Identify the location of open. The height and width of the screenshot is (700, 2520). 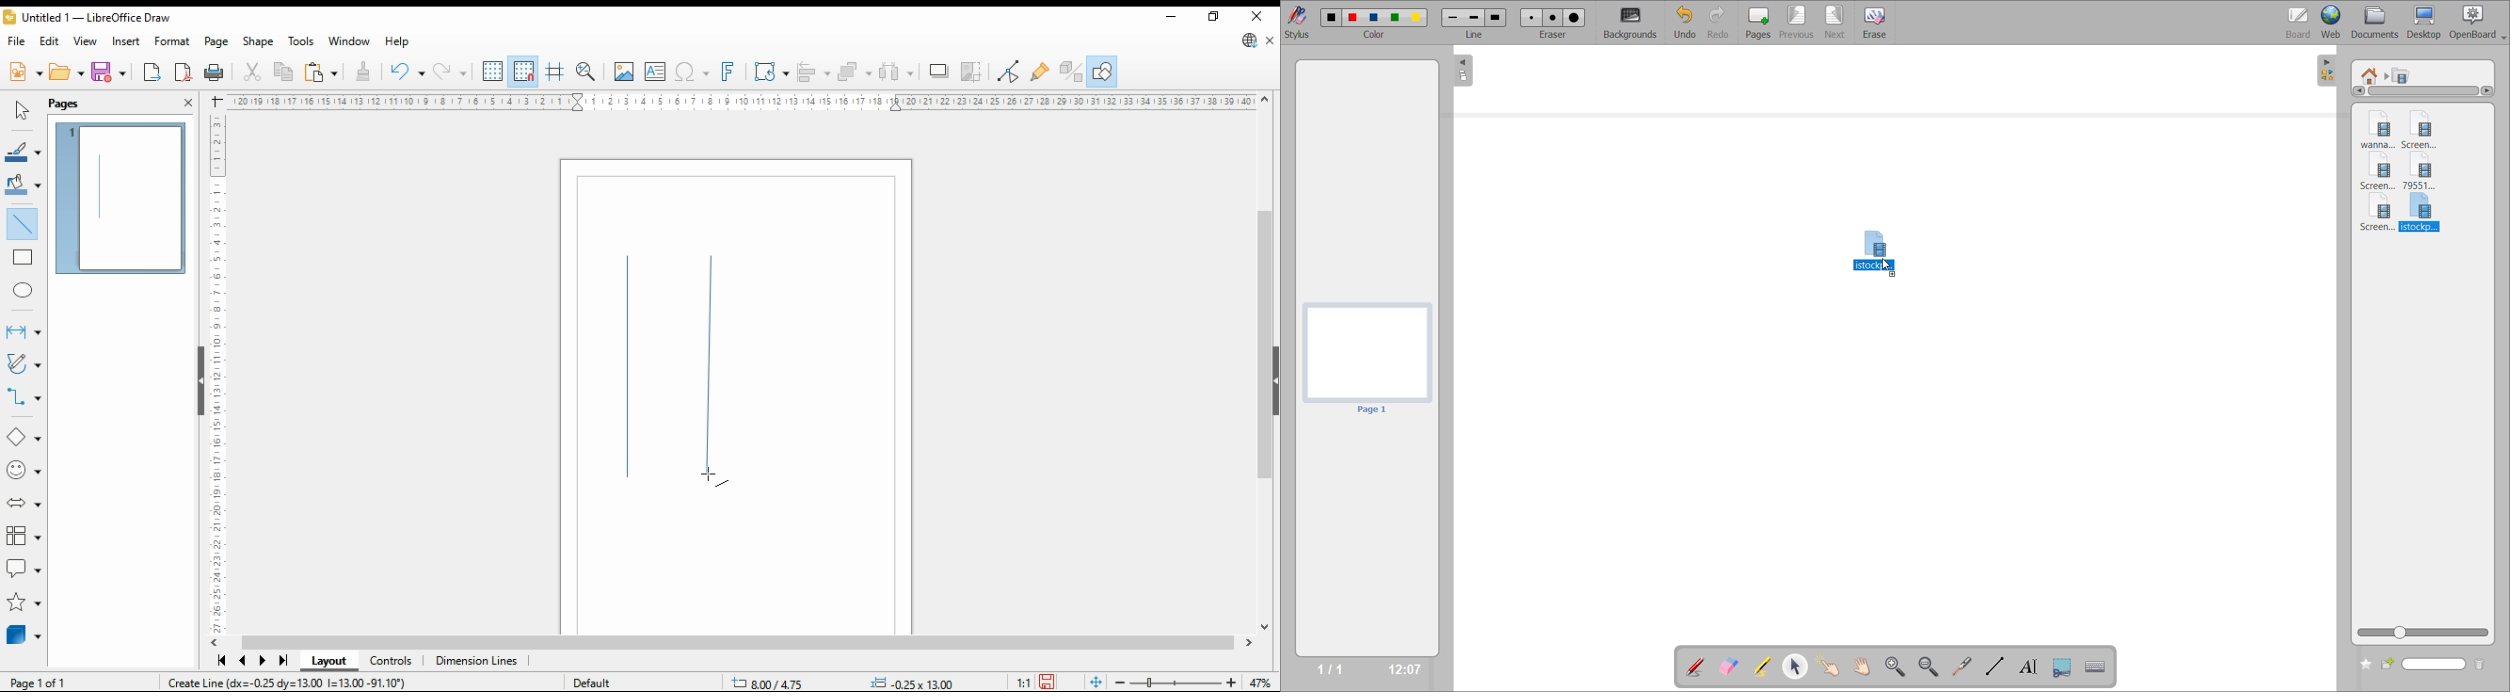
(66, 73).